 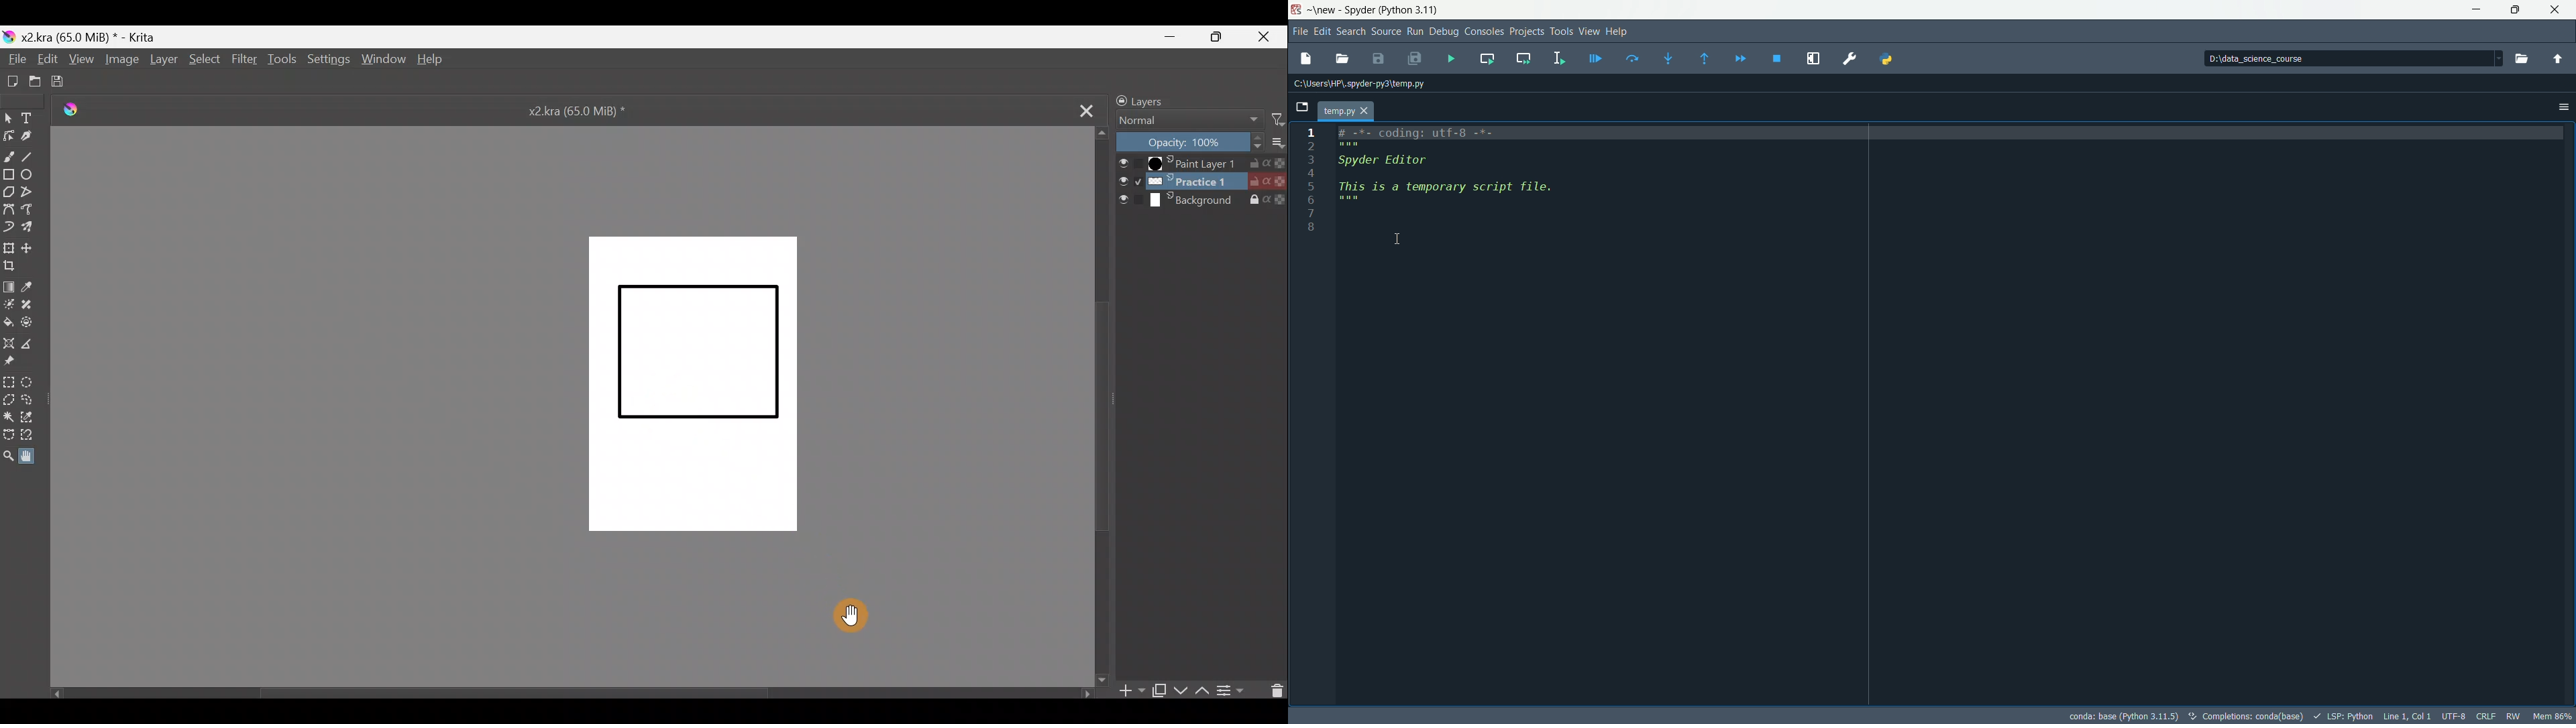 What do you see at coordinates (8, 194) in the screenshot?
I see `Polygon tool` at bounding box center [8, 194].